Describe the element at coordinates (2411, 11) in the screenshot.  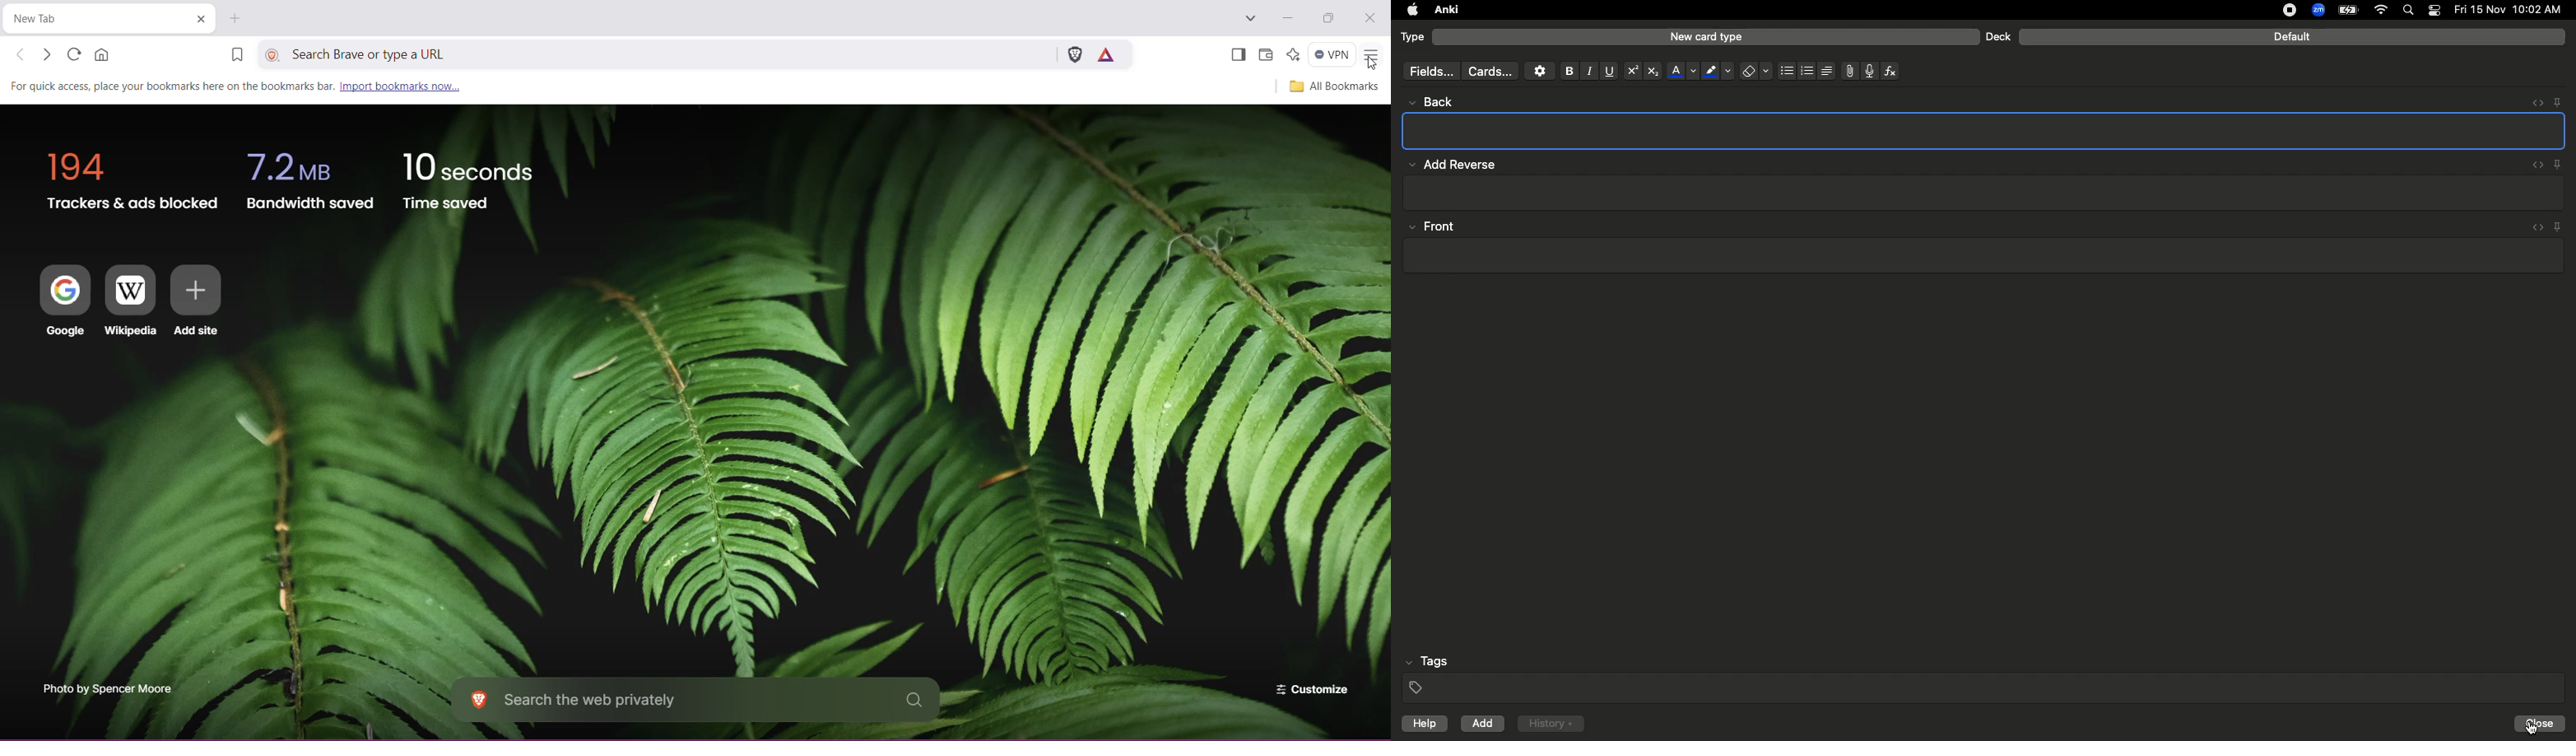
I see `Search` at that location.